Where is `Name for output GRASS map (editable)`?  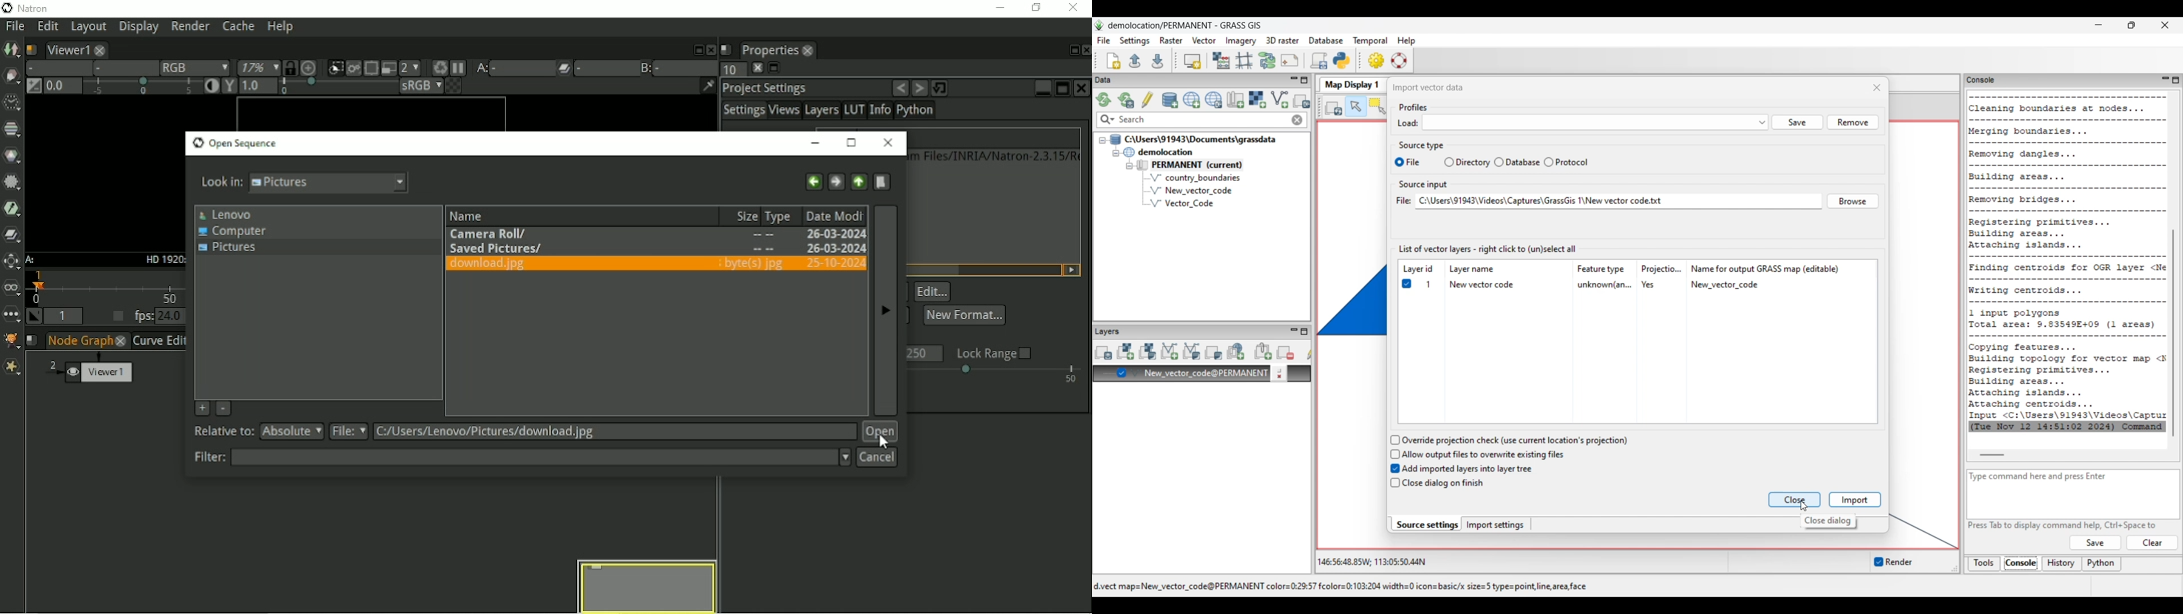 Name for output GRASS map (editable) is located at coordinates (1766, 268).